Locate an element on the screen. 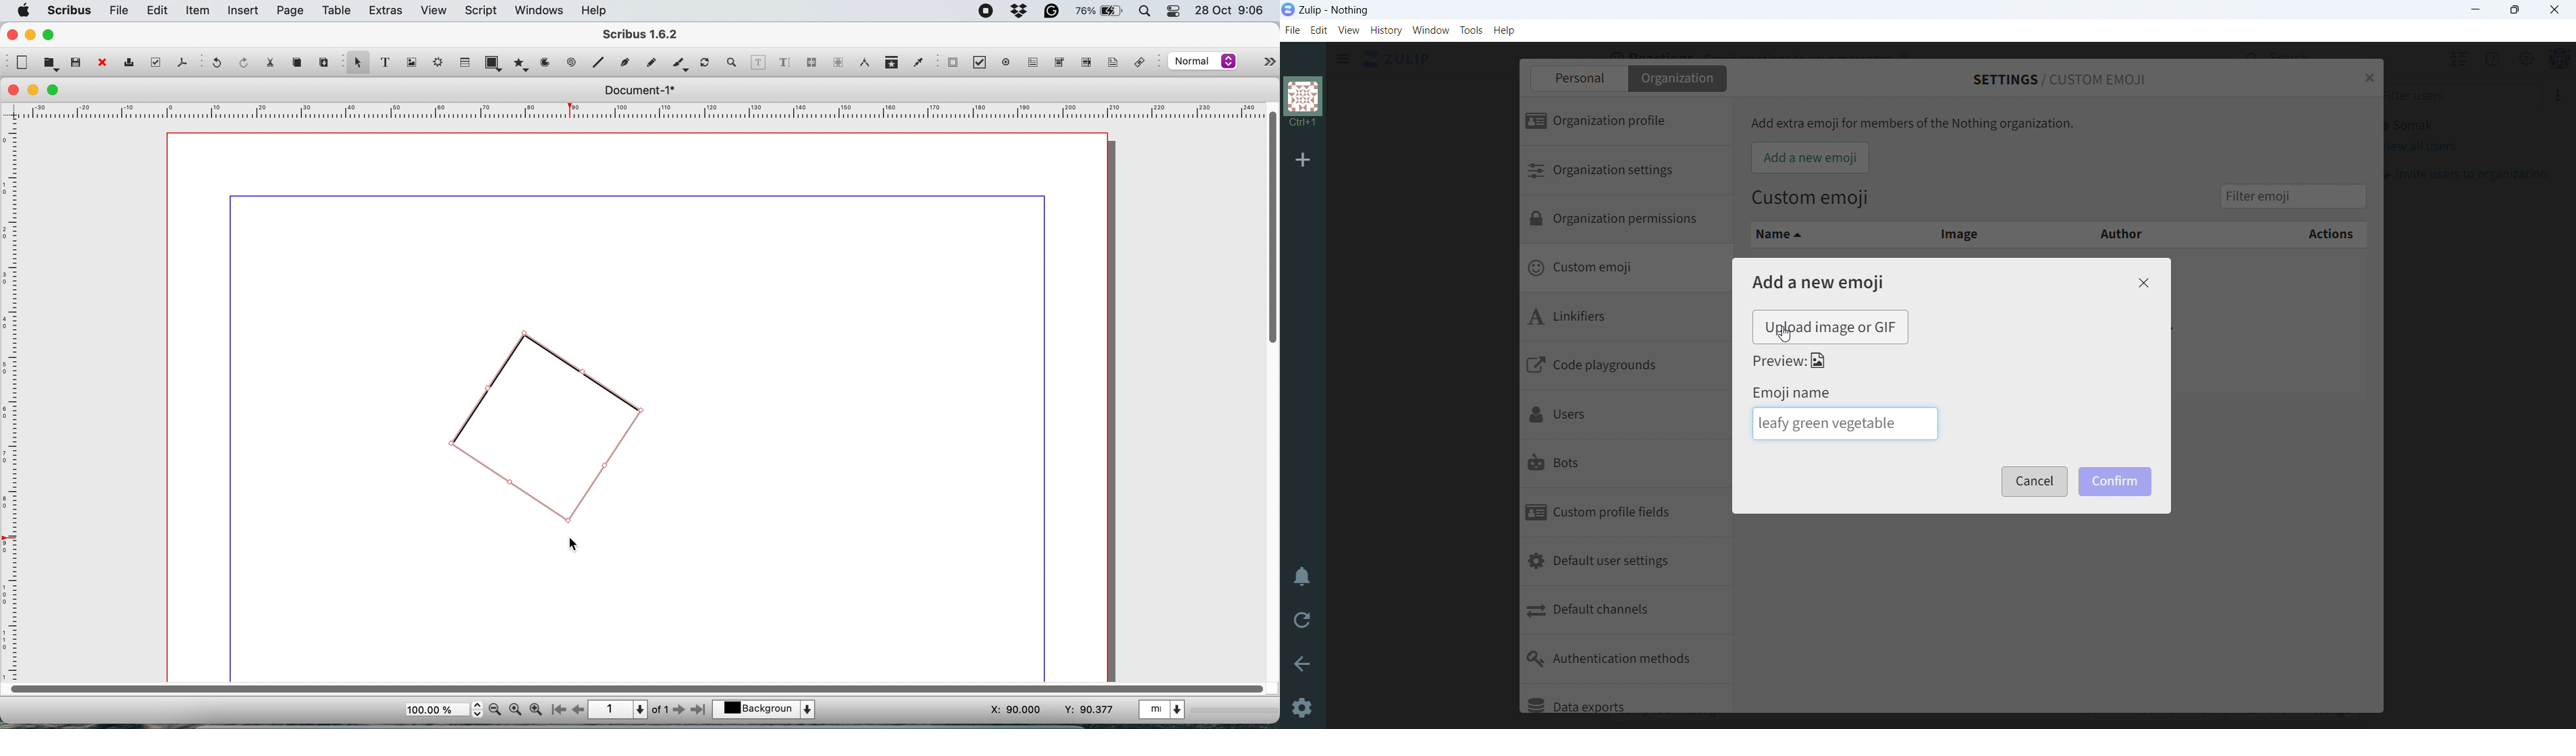 This screenshot has height=756, width=2576. spotlight search is located at coordinates (1142, 12).